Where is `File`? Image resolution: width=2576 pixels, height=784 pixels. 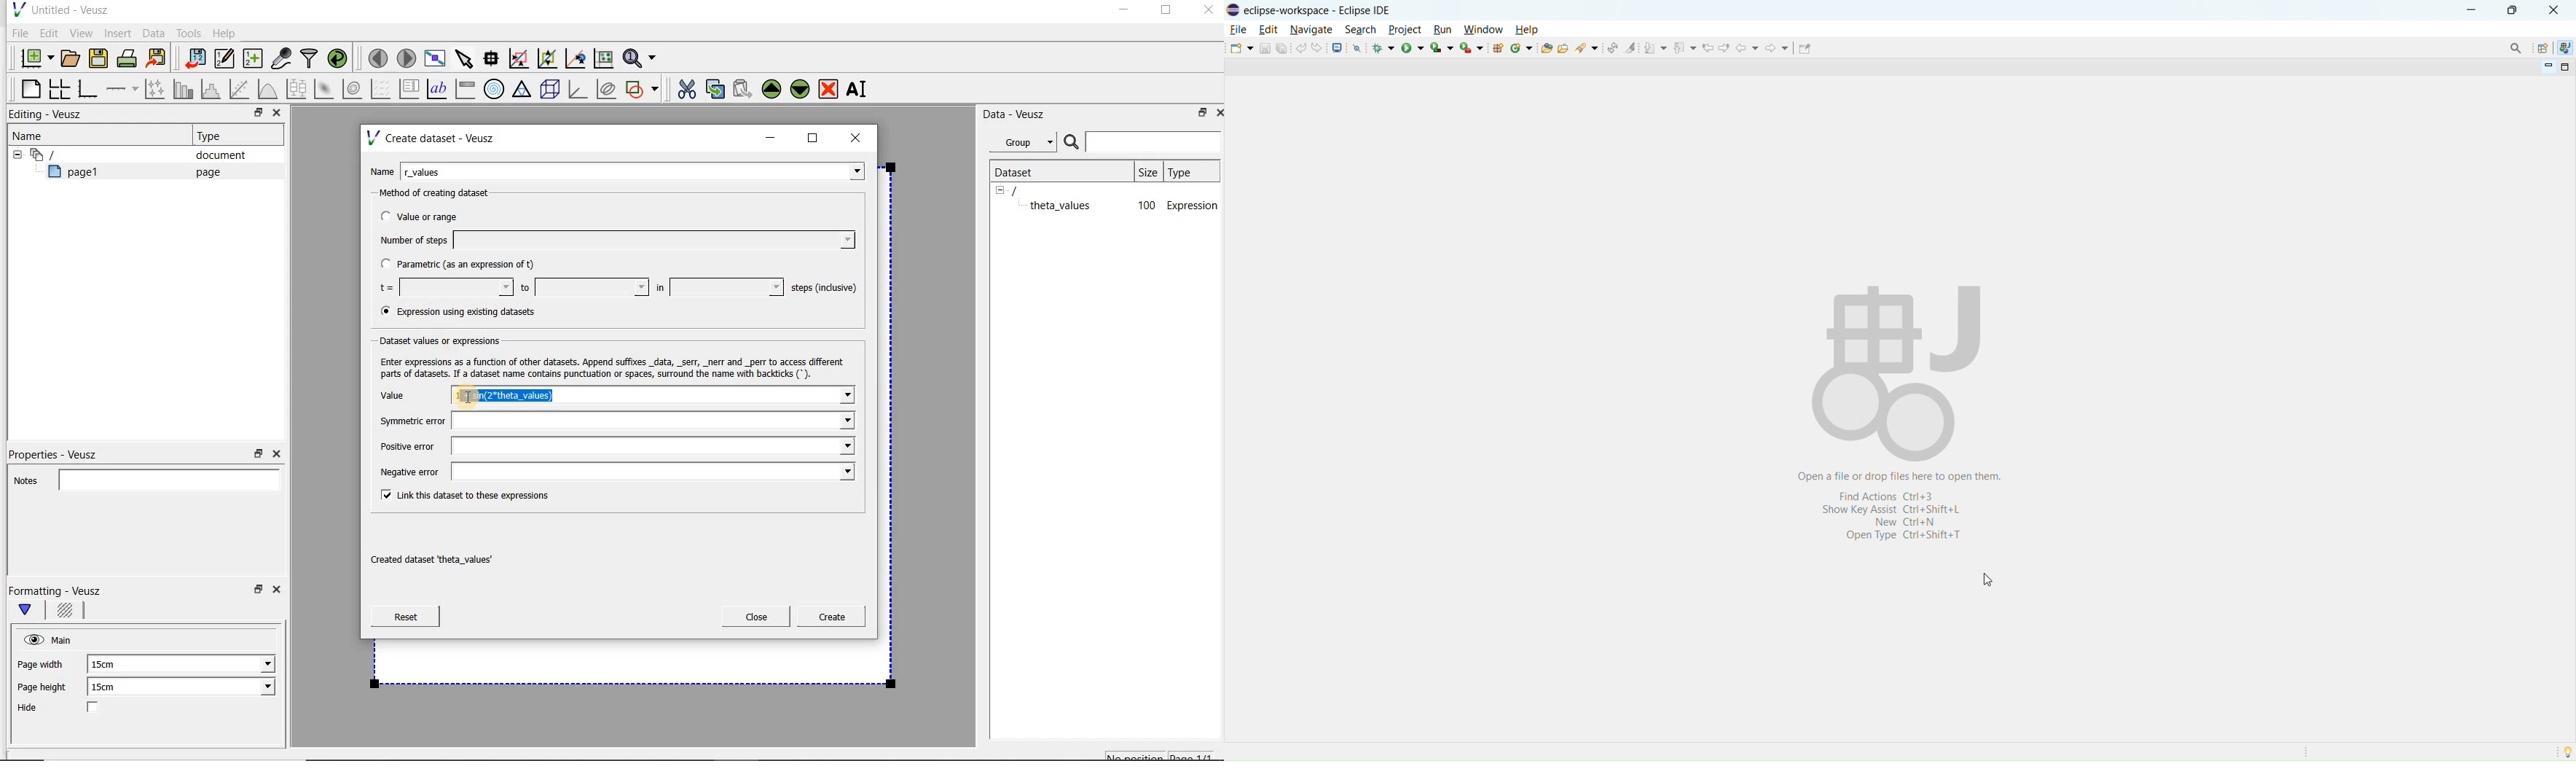 File is located at coordinates (17, 34).